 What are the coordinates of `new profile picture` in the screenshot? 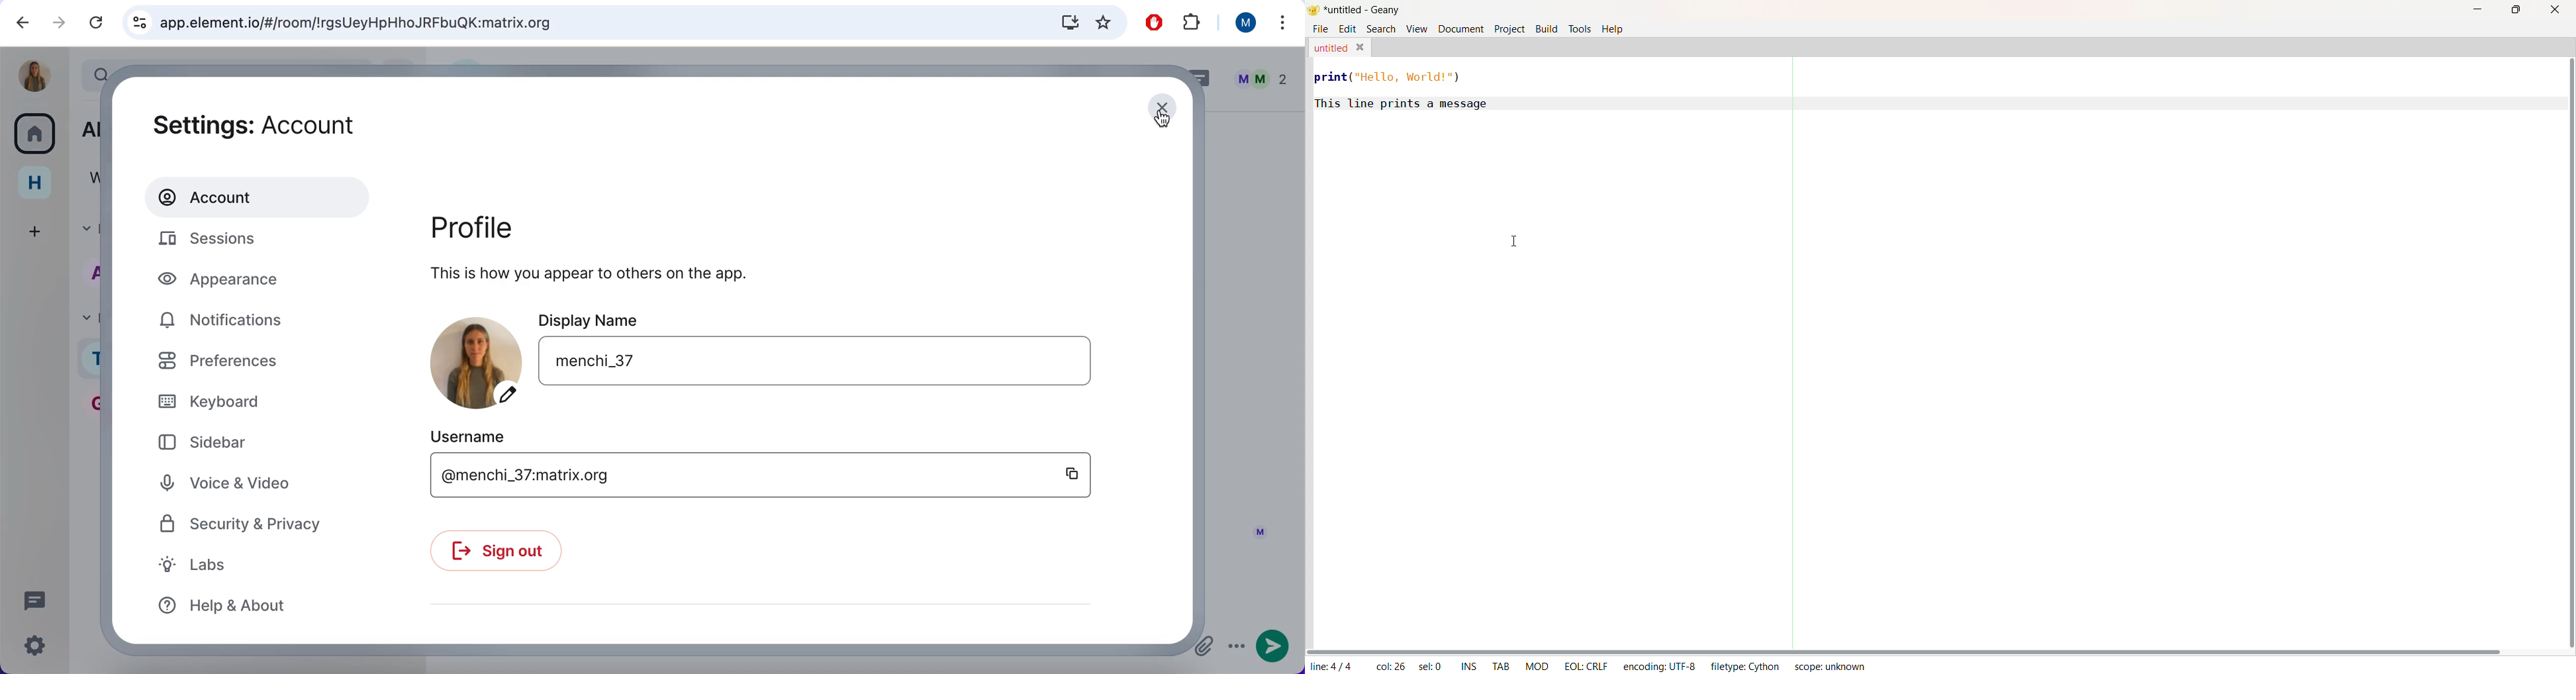 It's located at (472, 361).